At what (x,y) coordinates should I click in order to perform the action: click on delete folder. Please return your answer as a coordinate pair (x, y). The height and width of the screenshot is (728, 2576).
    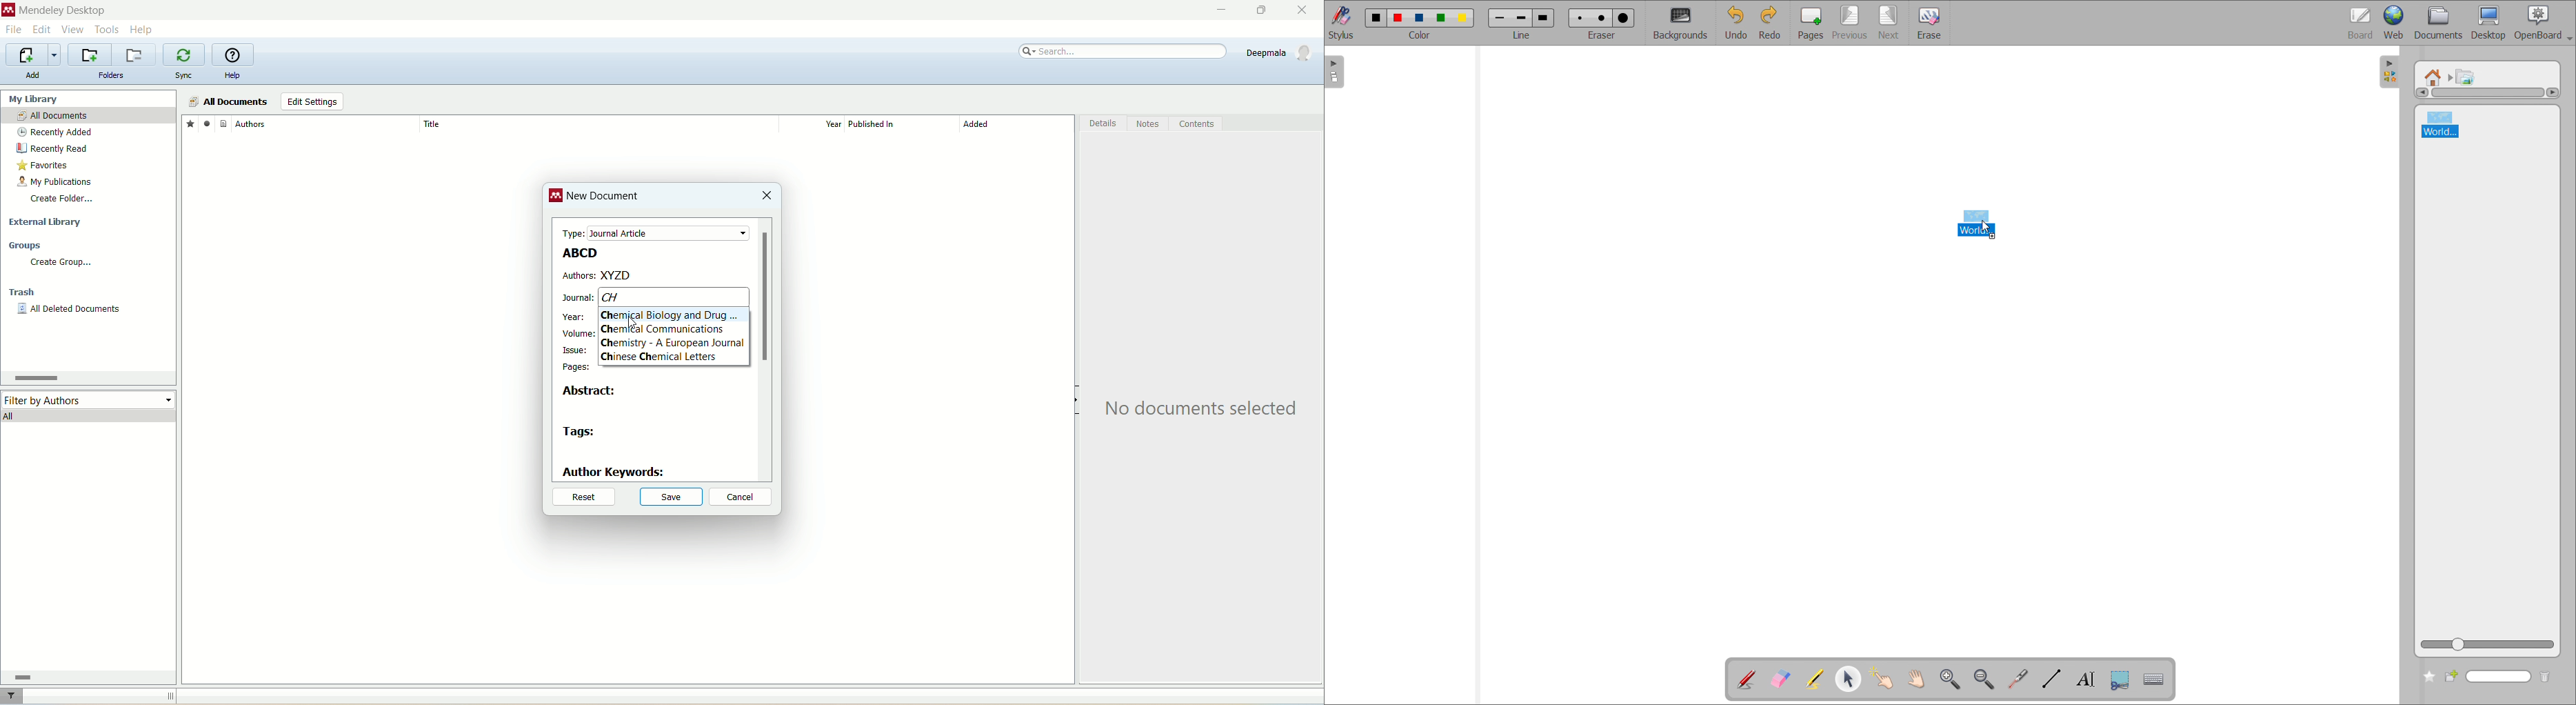
    Looking at the image, I should click on (2547, 678).